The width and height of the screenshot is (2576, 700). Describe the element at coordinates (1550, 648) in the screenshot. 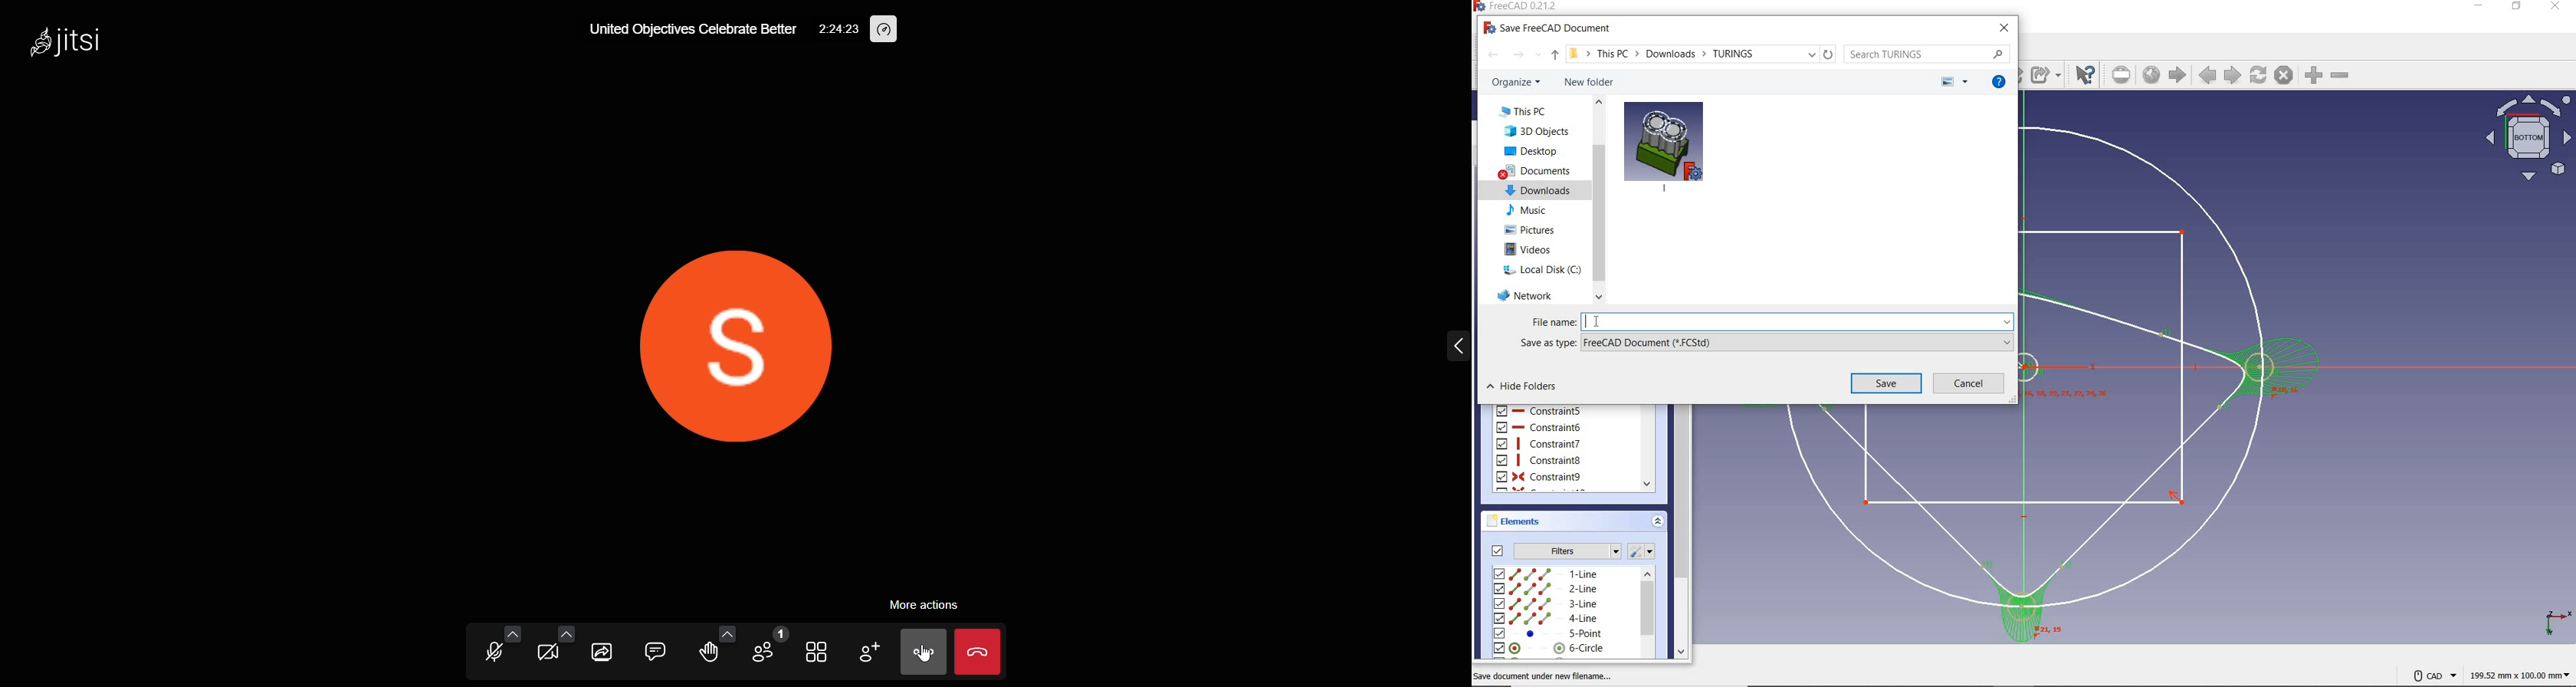

I see `6-circle` at that location.